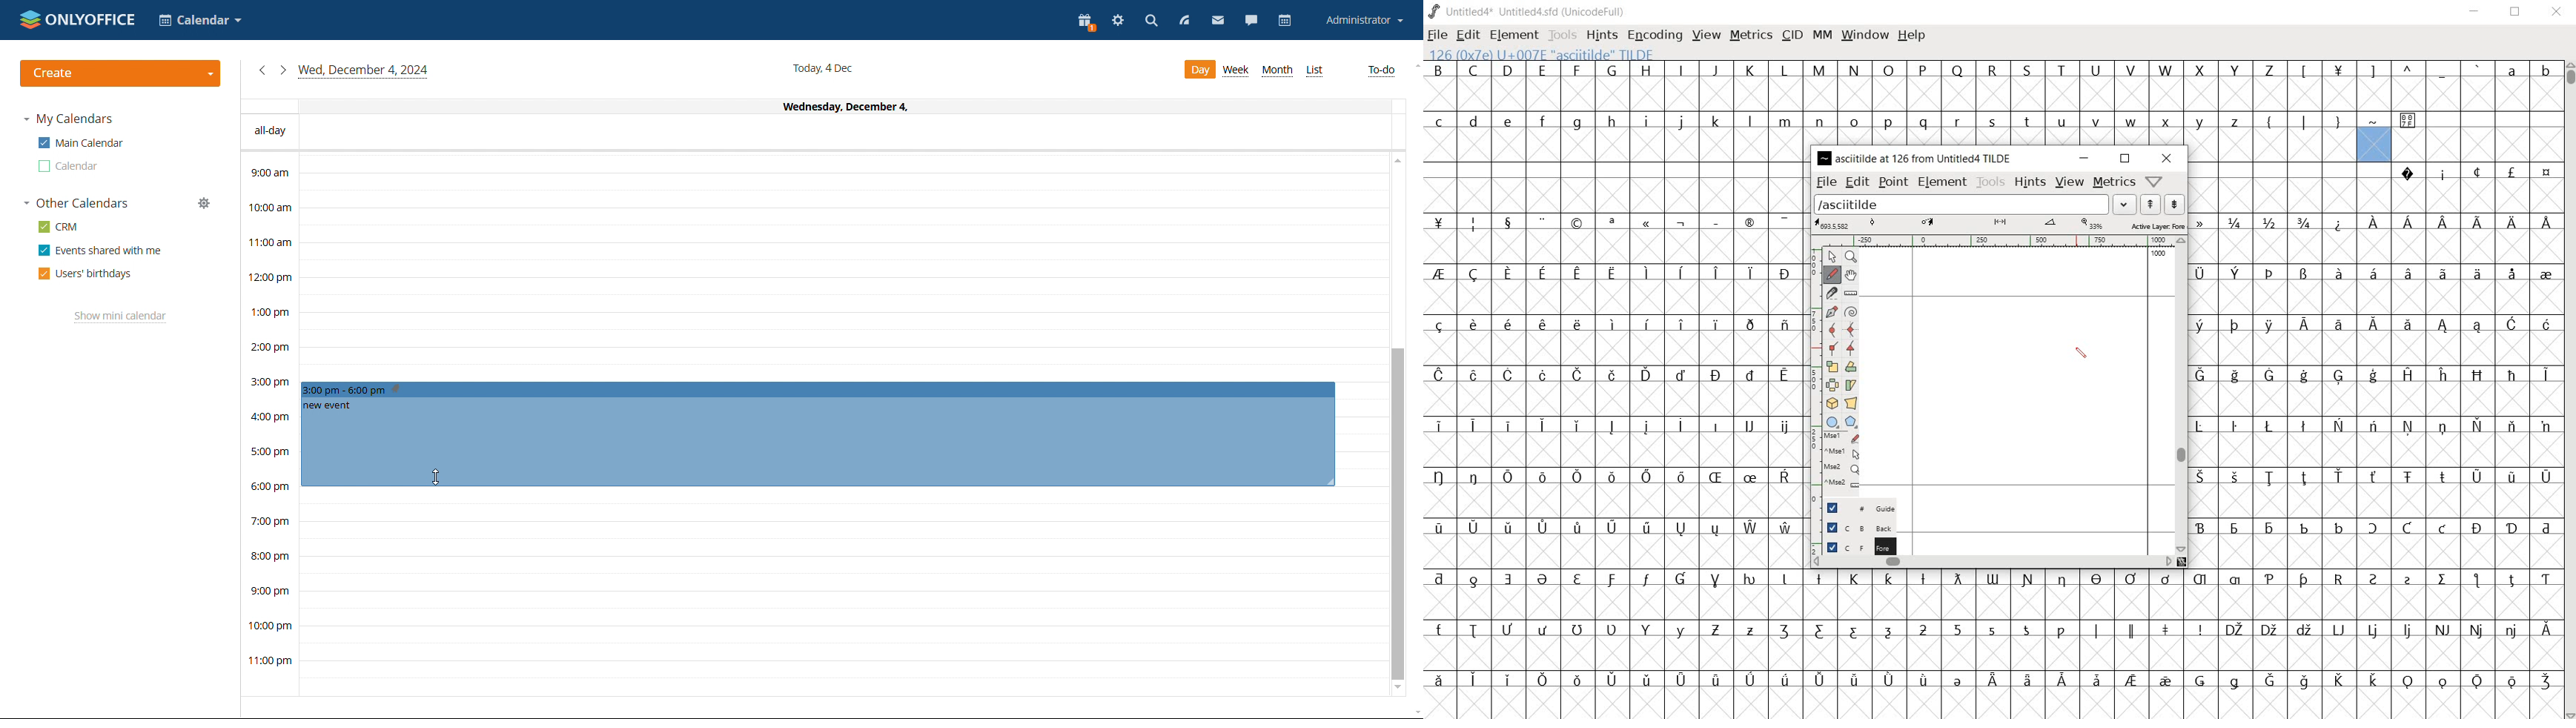  Describe the element at coordinates (1834, 293) in the screenshot. I see `cut splines in two` at that location.